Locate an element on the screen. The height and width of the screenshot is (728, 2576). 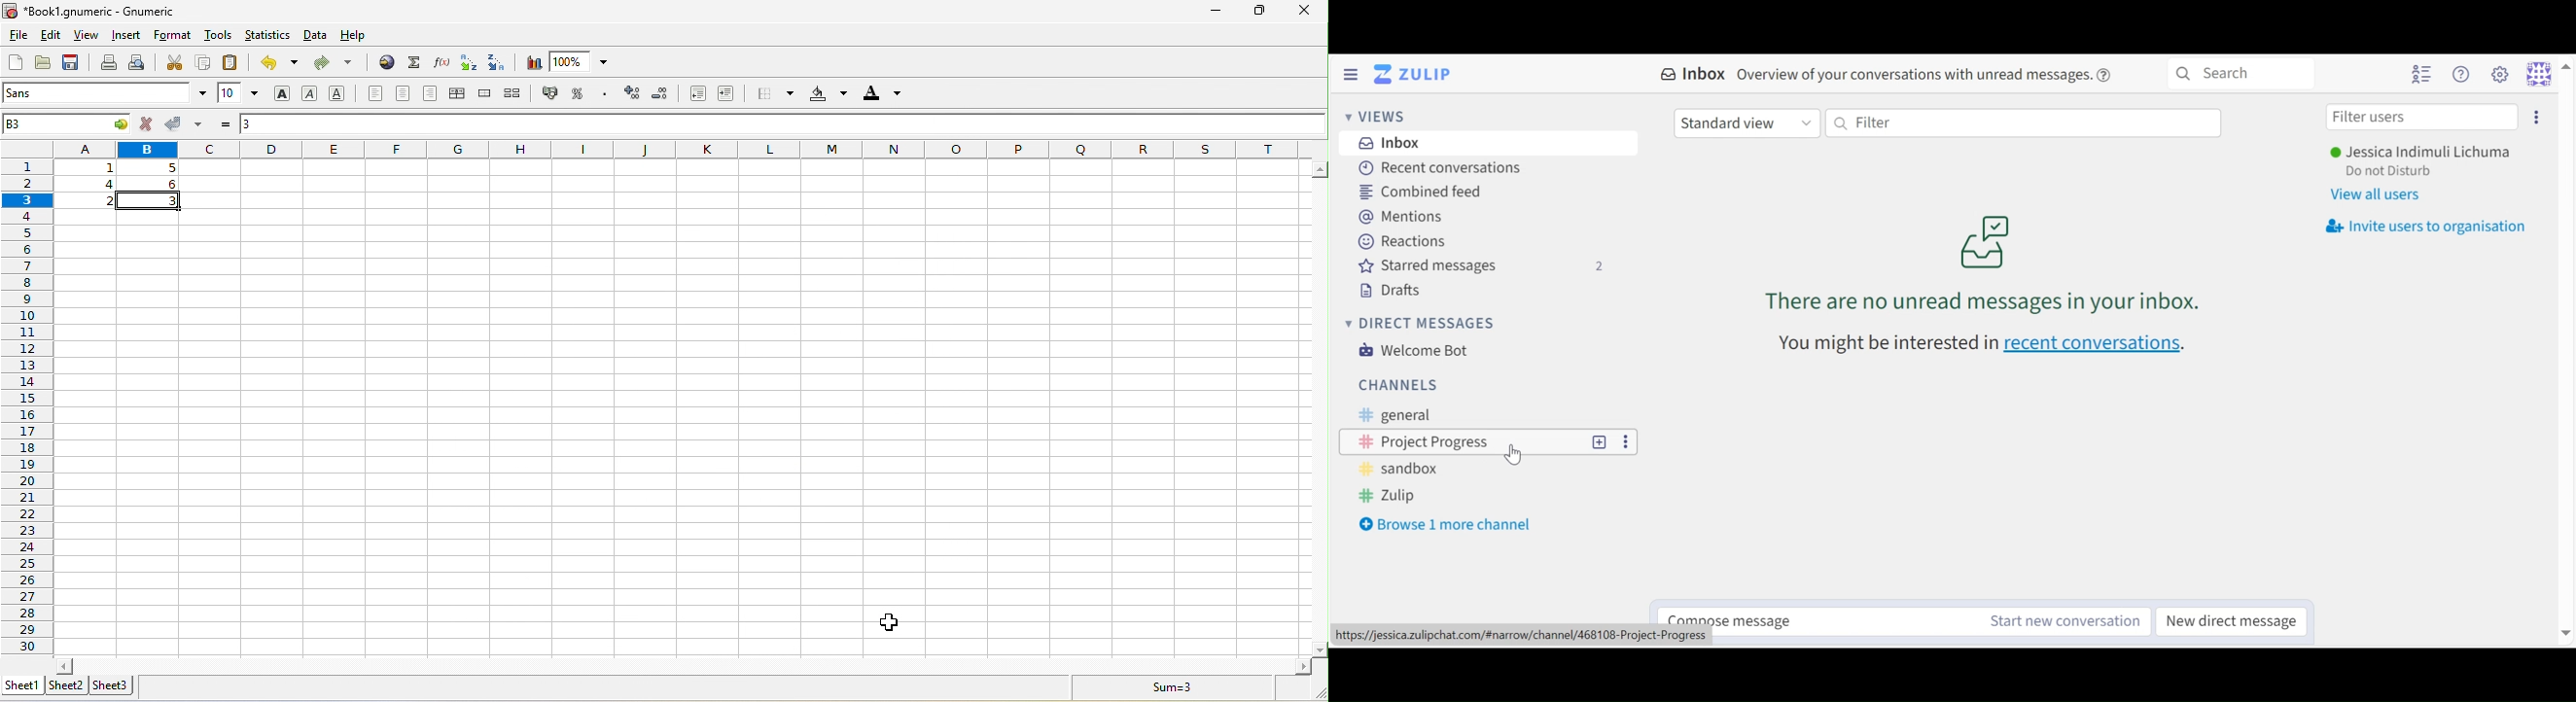
options is located at coordinates (1627, 445).